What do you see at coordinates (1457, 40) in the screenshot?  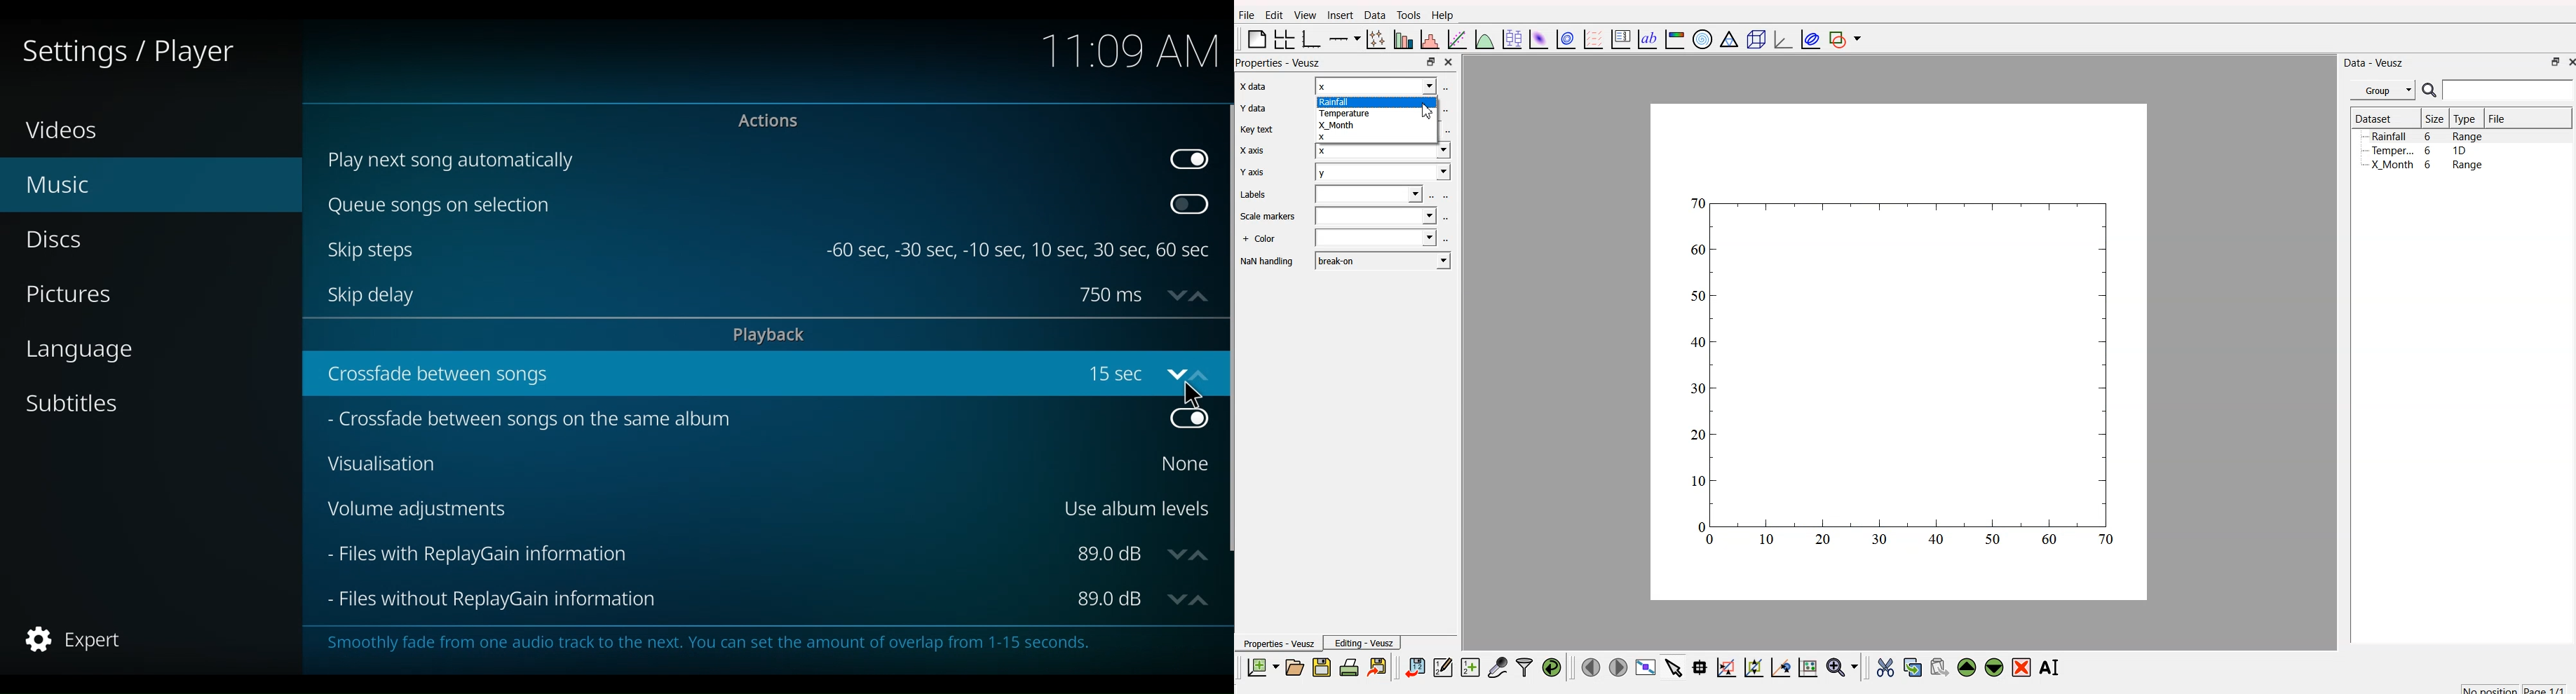 I see `fit function to data` at bounding box center [1457, 40].